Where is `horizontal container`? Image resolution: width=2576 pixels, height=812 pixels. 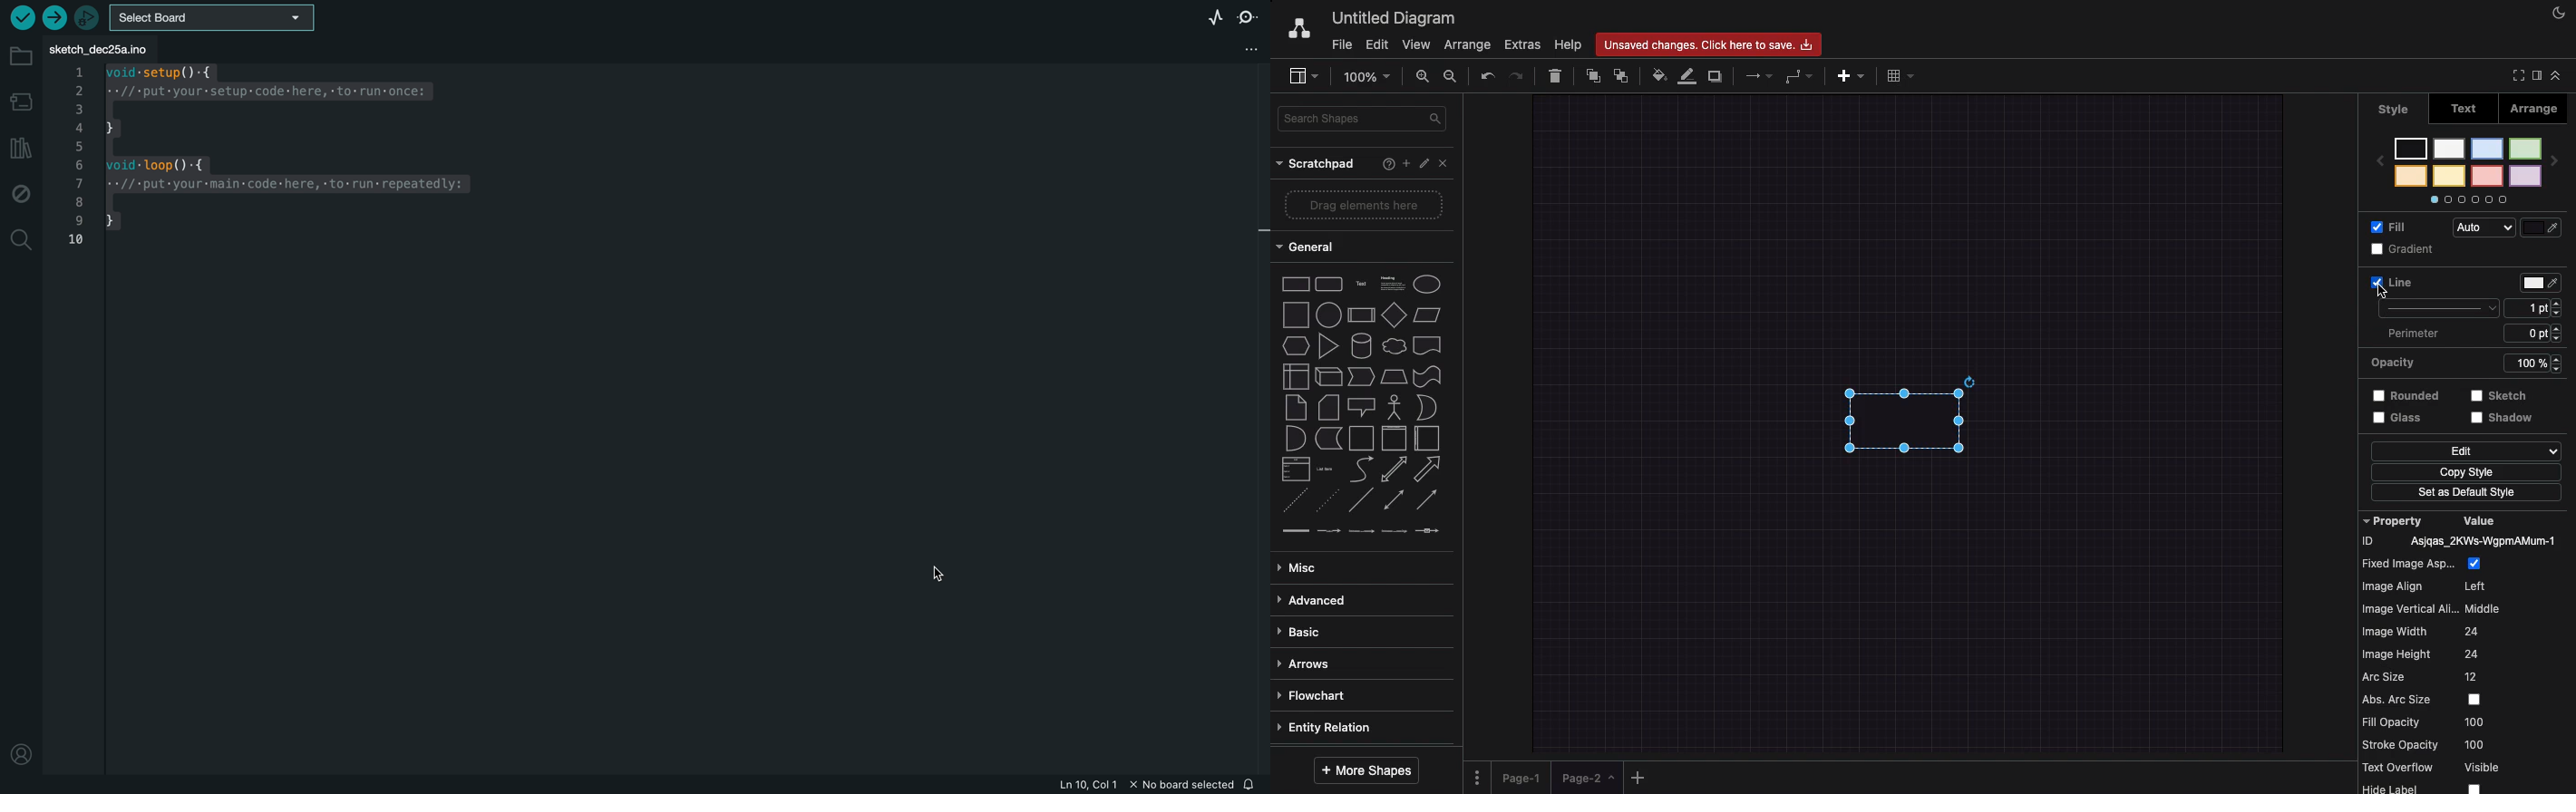
horizontal container is located at coordinates (1425, 439).